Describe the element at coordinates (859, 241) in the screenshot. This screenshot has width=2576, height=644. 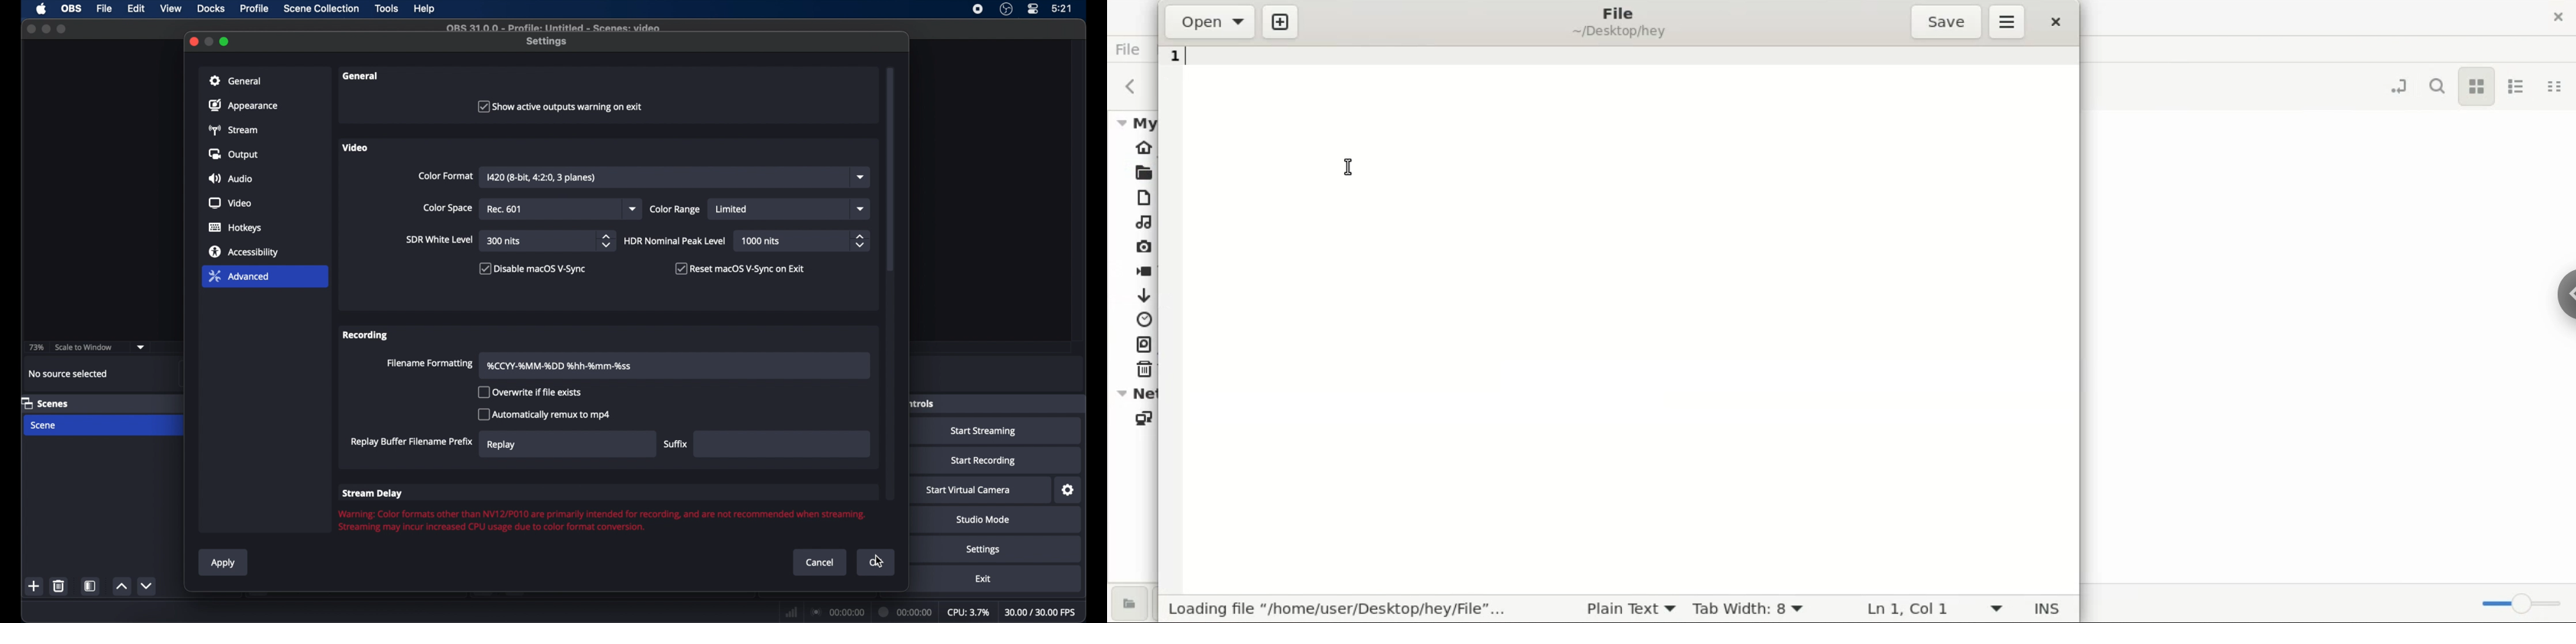
I see `stepper buttons` at that location.